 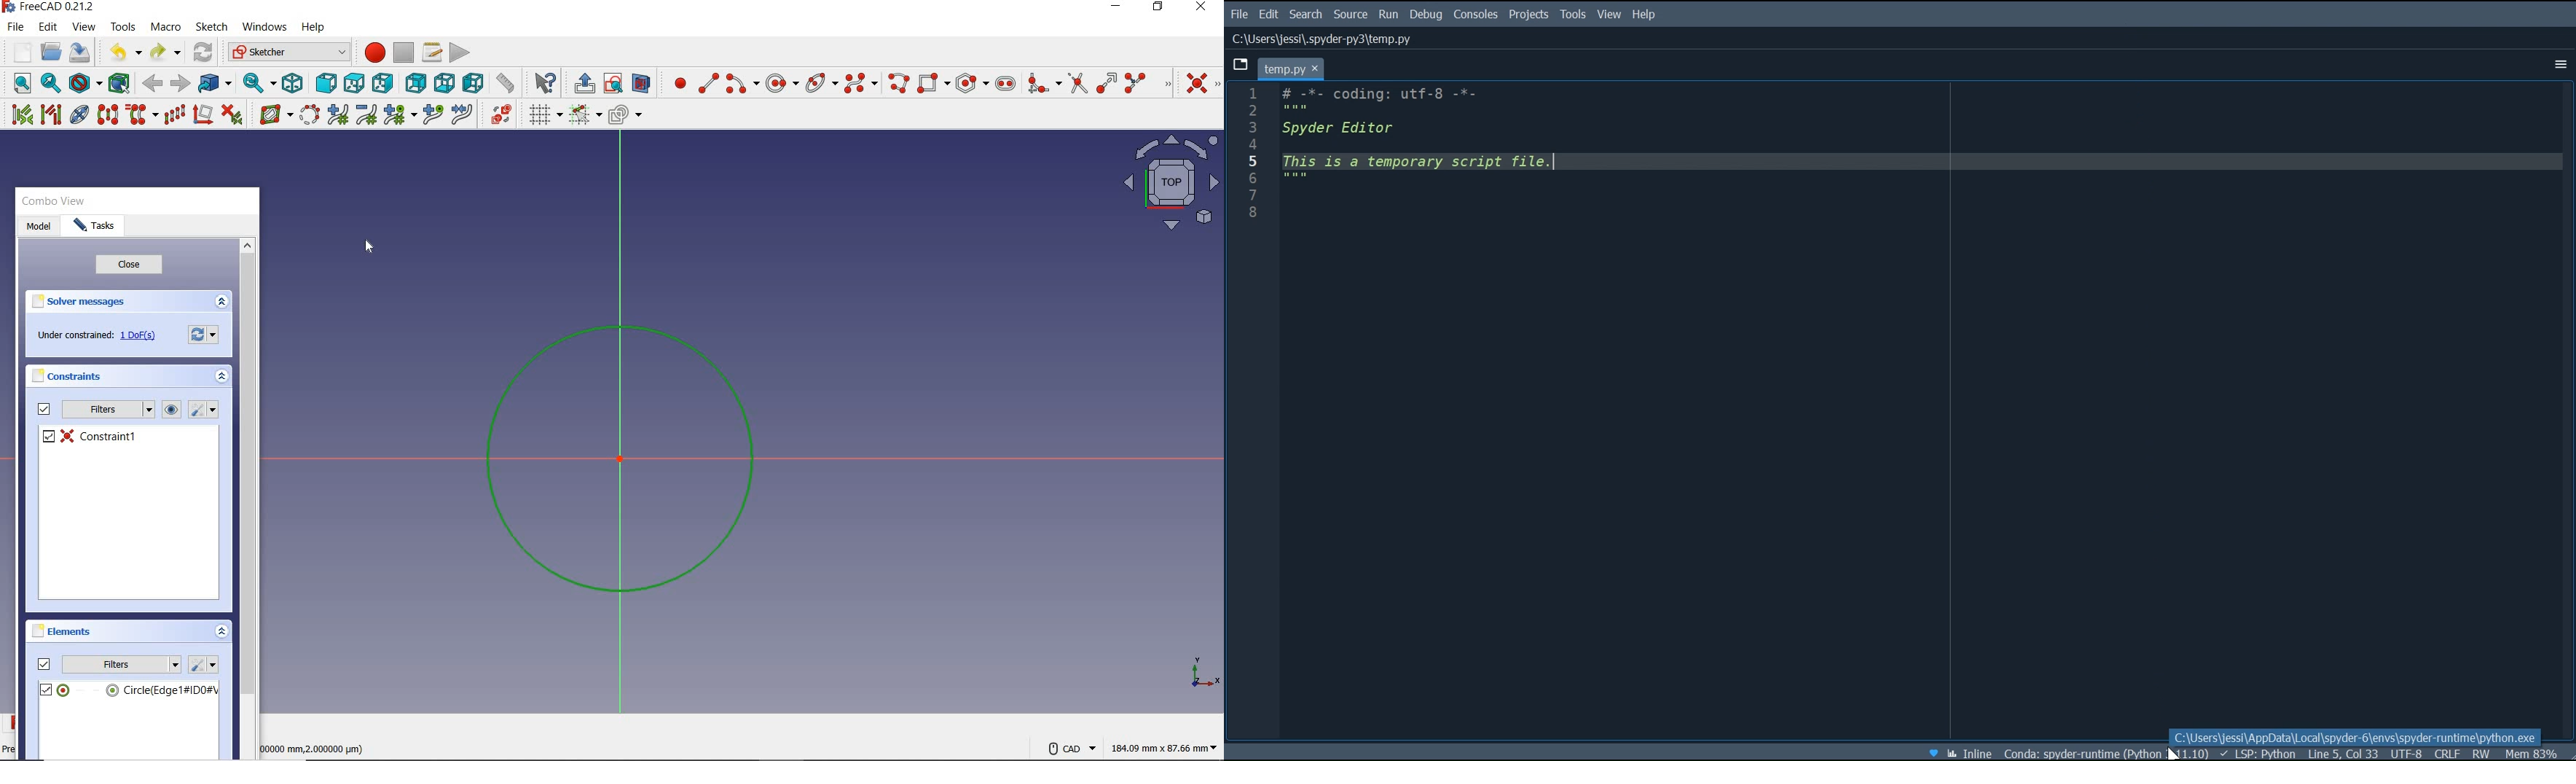 I want to click on Tools, so click(x=1572, y=15).